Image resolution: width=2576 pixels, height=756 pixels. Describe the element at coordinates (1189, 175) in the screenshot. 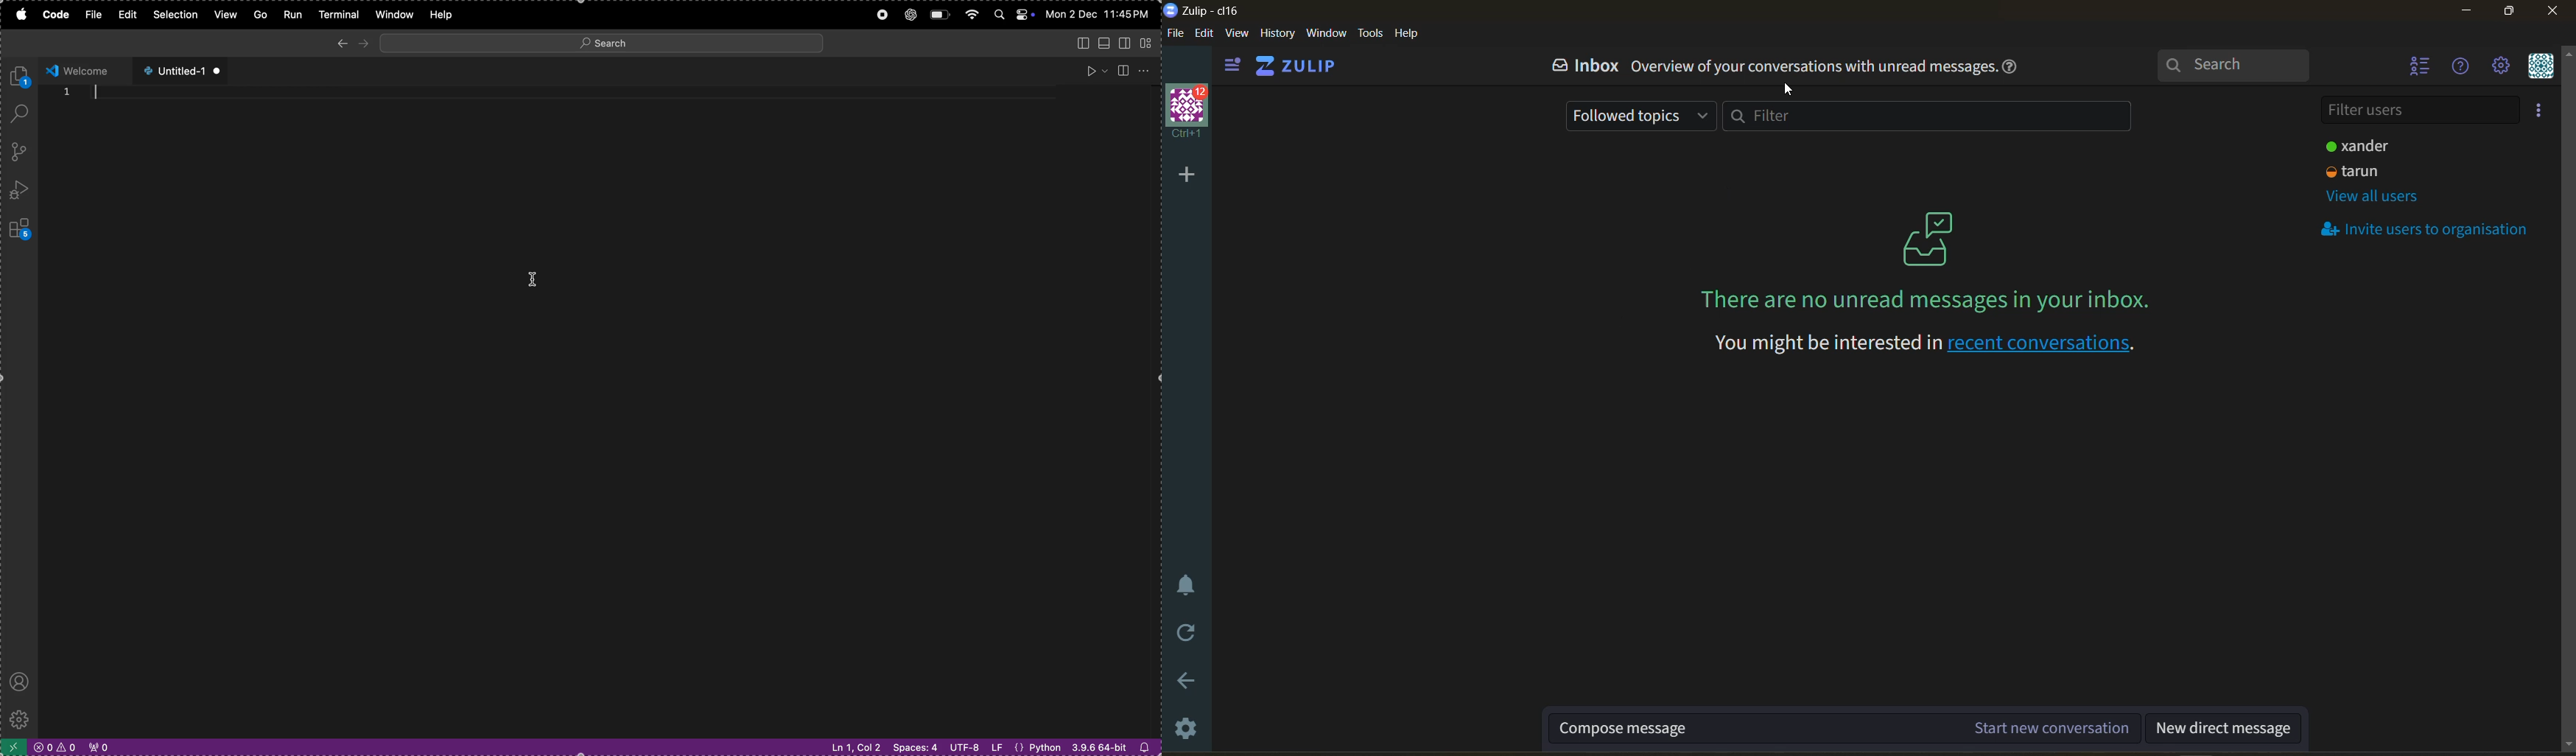

I see `add organisation` at that location.